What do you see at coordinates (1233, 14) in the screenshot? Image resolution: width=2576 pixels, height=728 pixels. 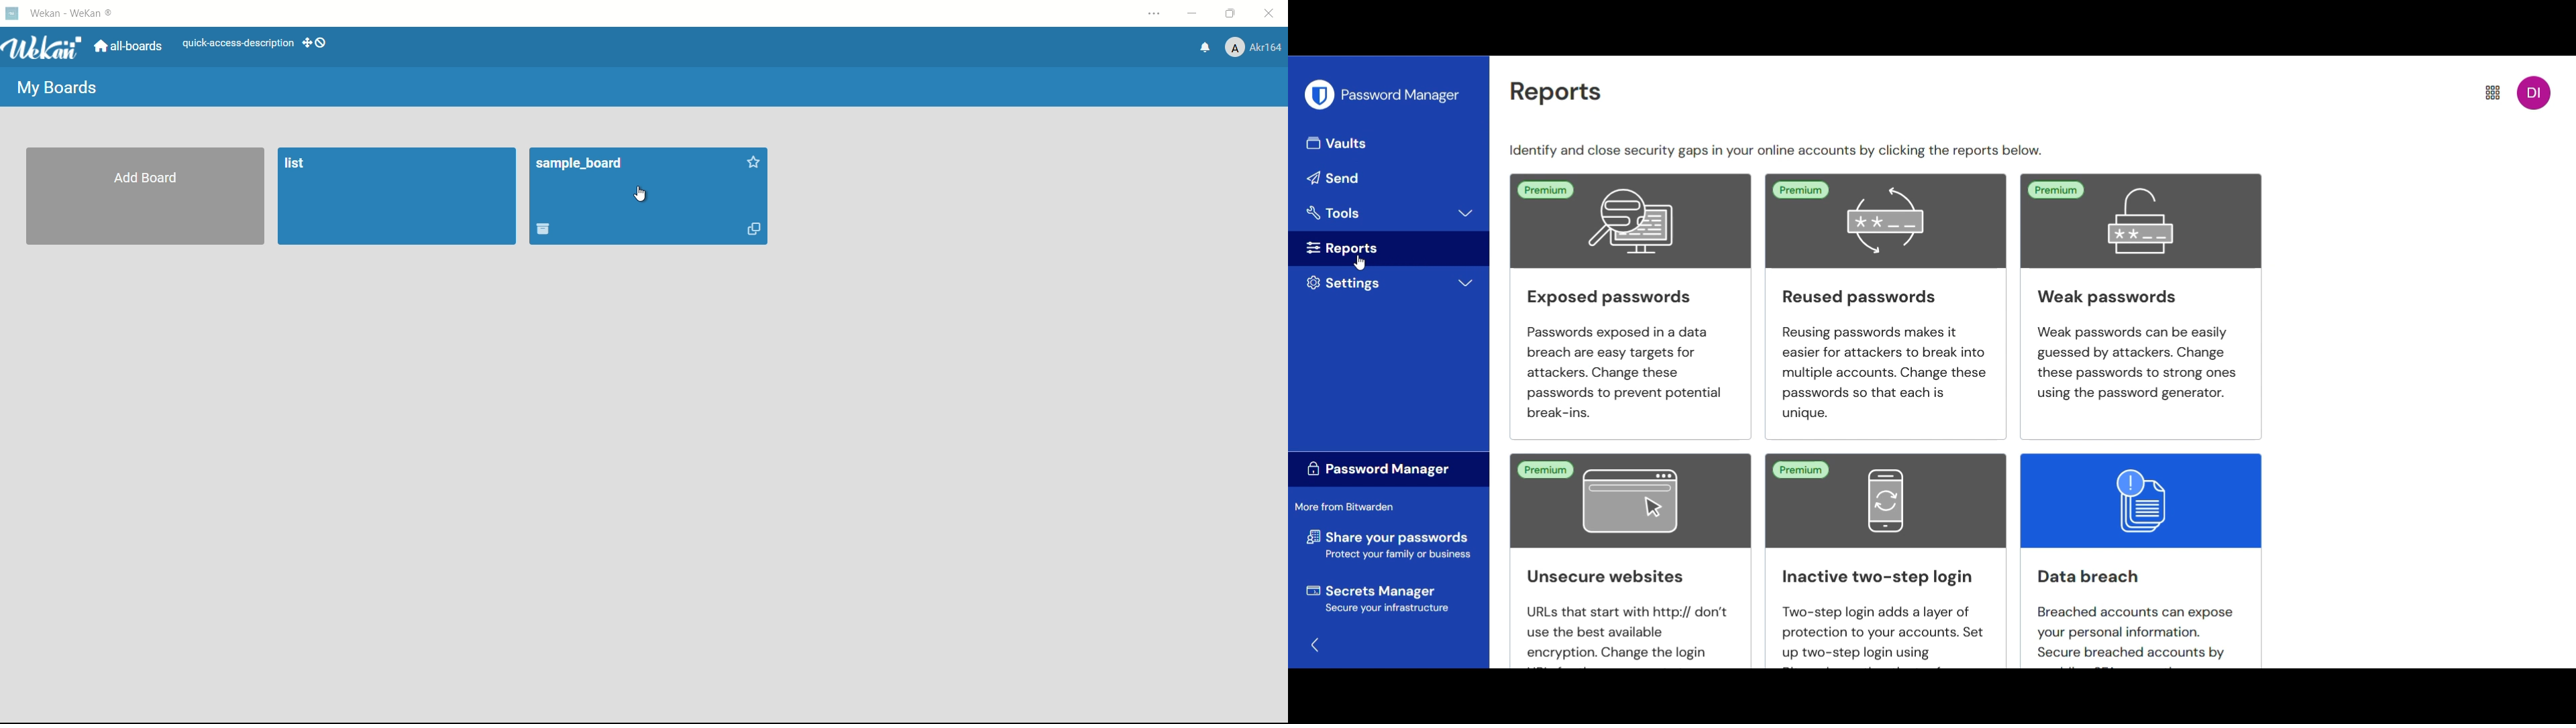 I see `maximize` at bounding box center [1233, 14].